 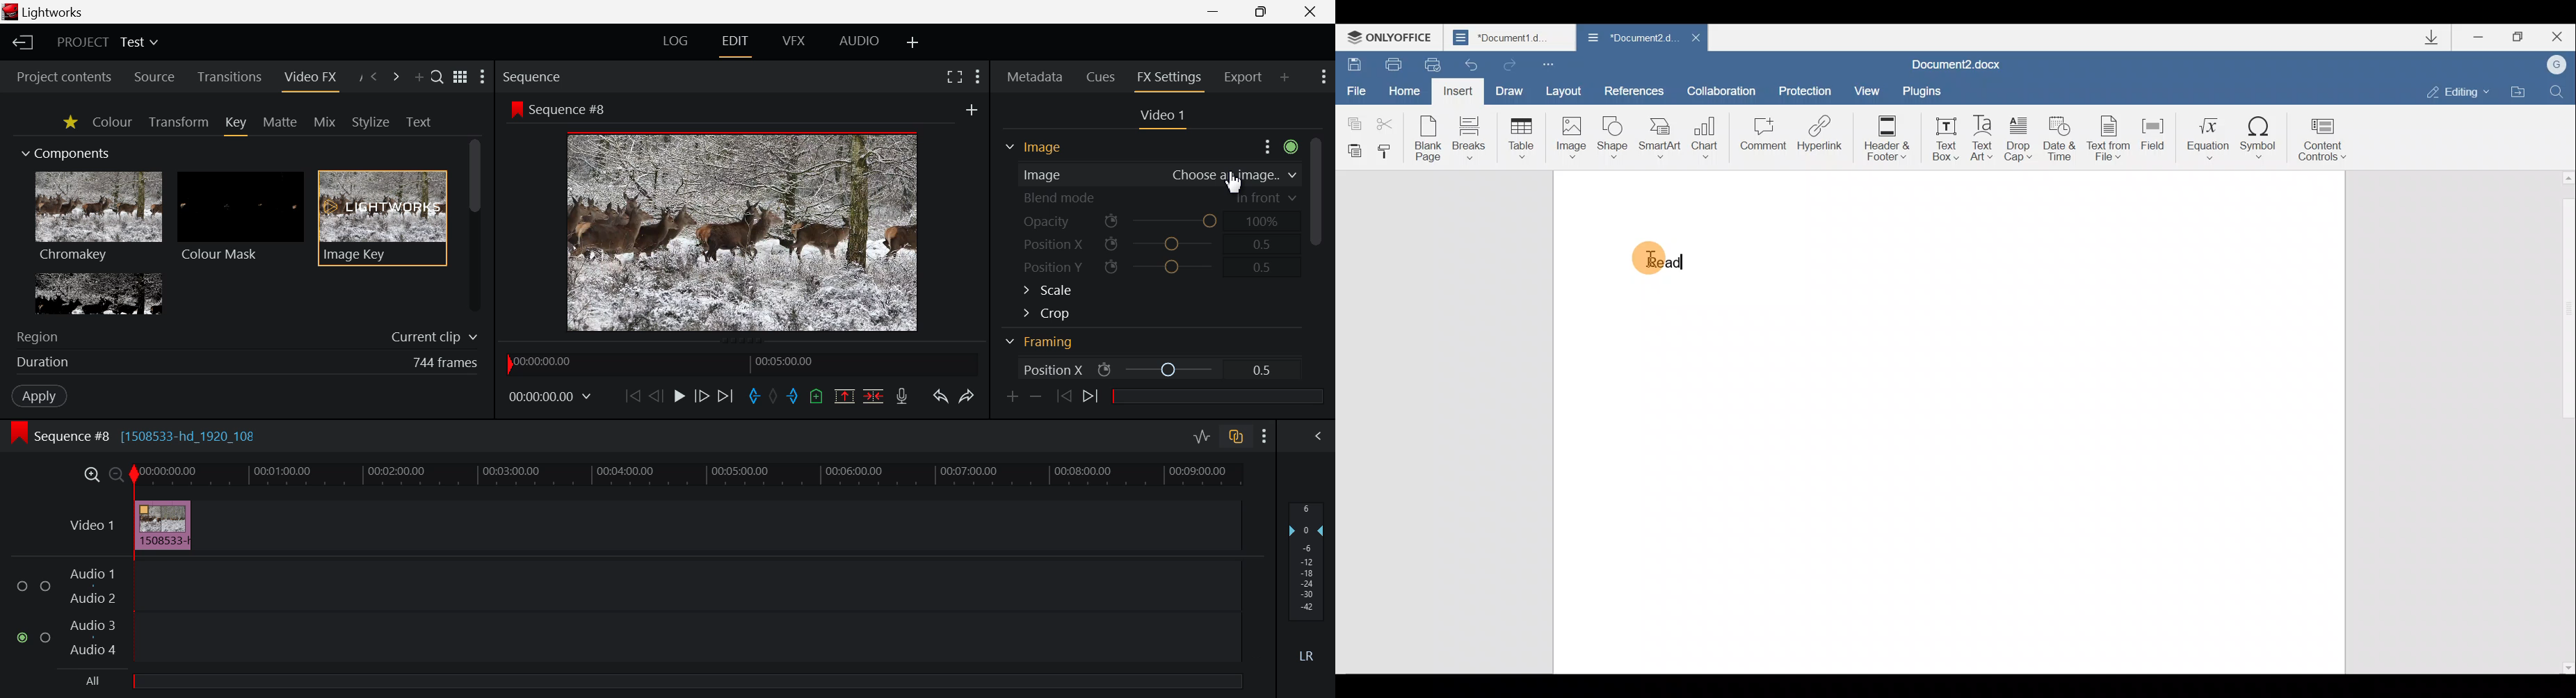 I want to click on Inserted Video Clip, so click(x=164, y=526).